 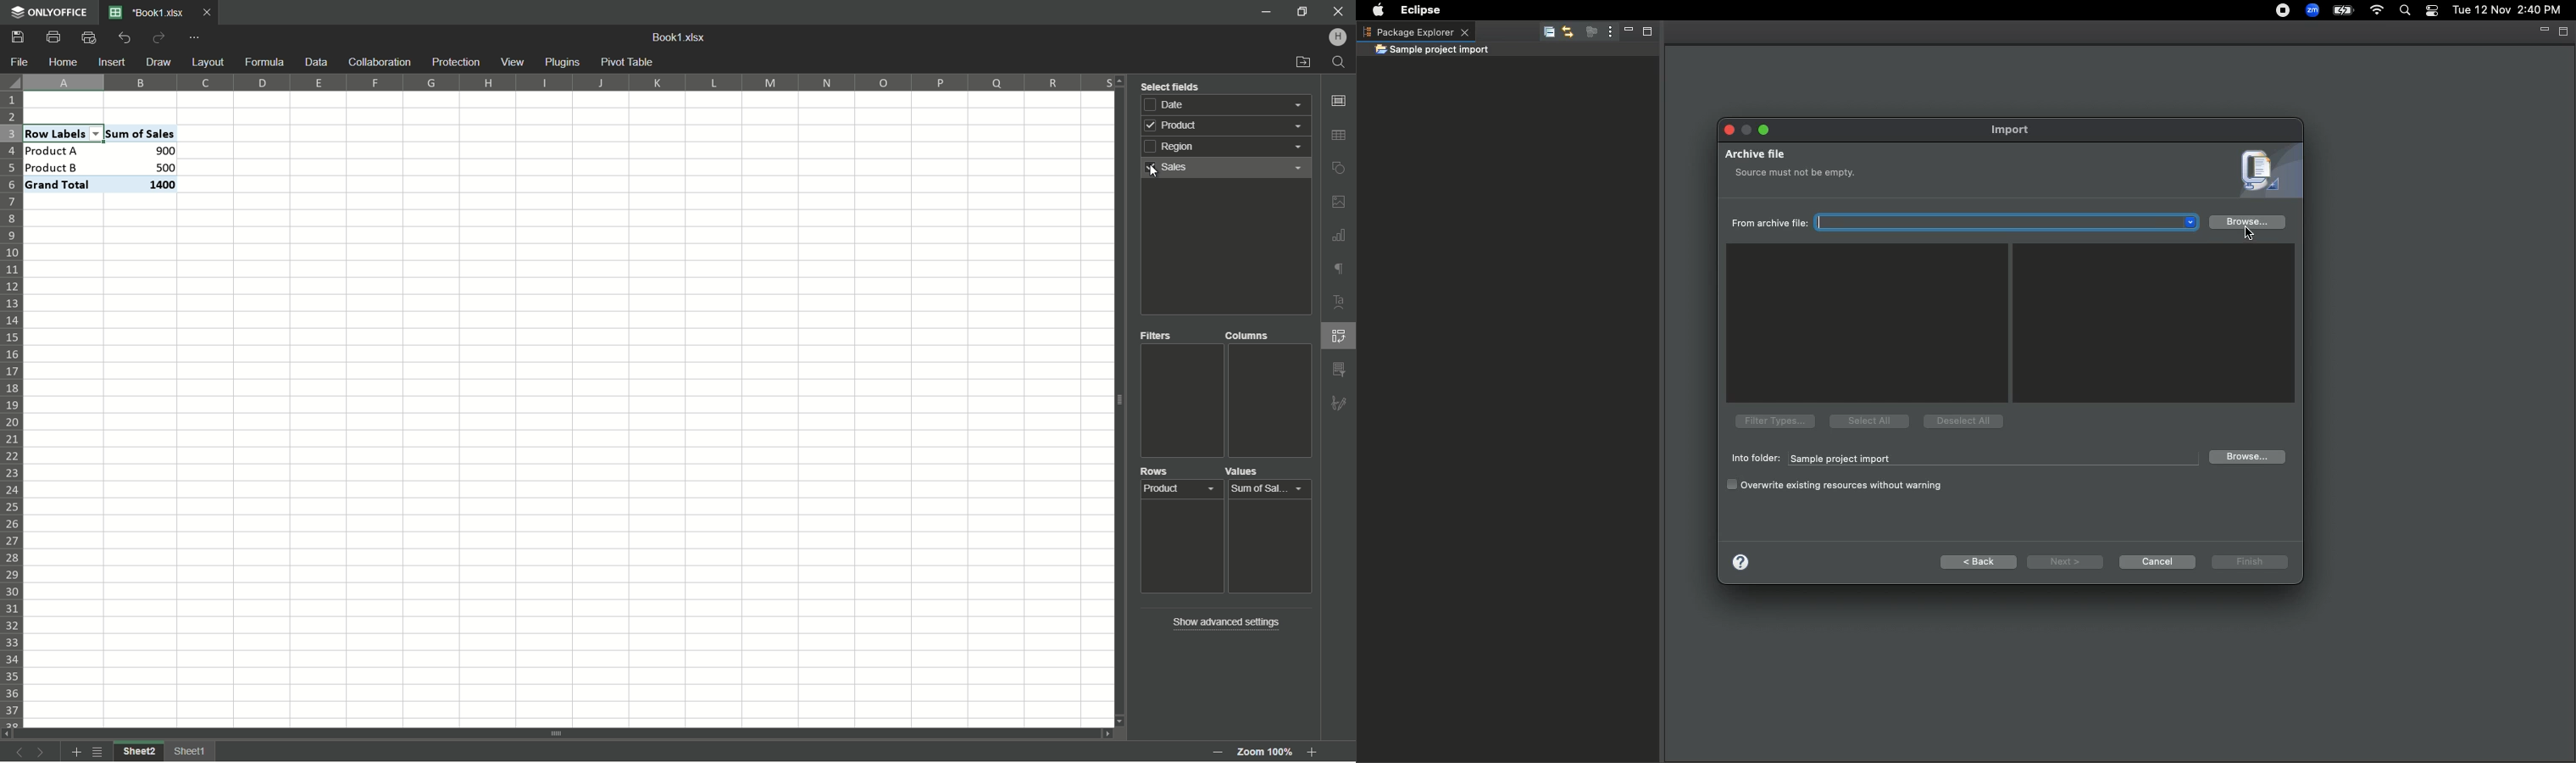 What do you see at coordinates (1339, 37) in the screenshot?
I see `hp` at bounding box center [1339, 37].